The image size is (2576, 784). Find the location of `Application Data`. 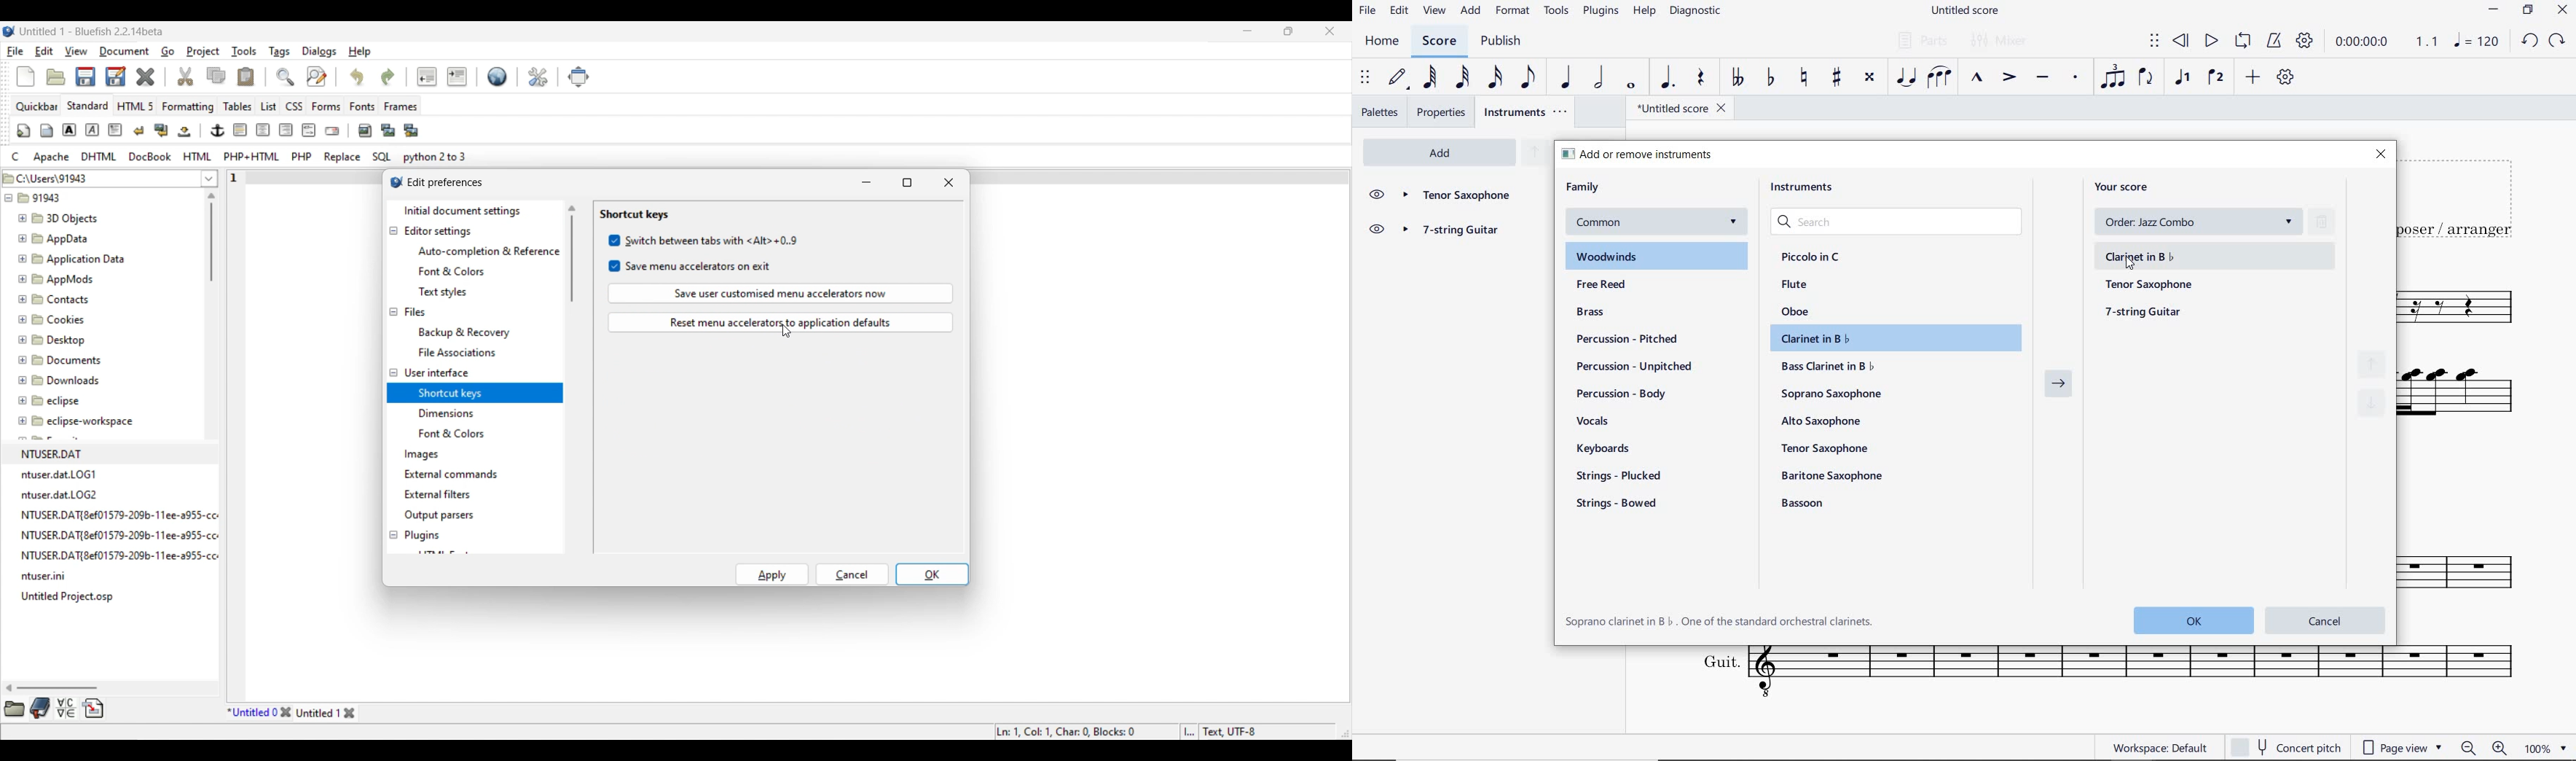

Application Data is located at coordinates (71, 256).